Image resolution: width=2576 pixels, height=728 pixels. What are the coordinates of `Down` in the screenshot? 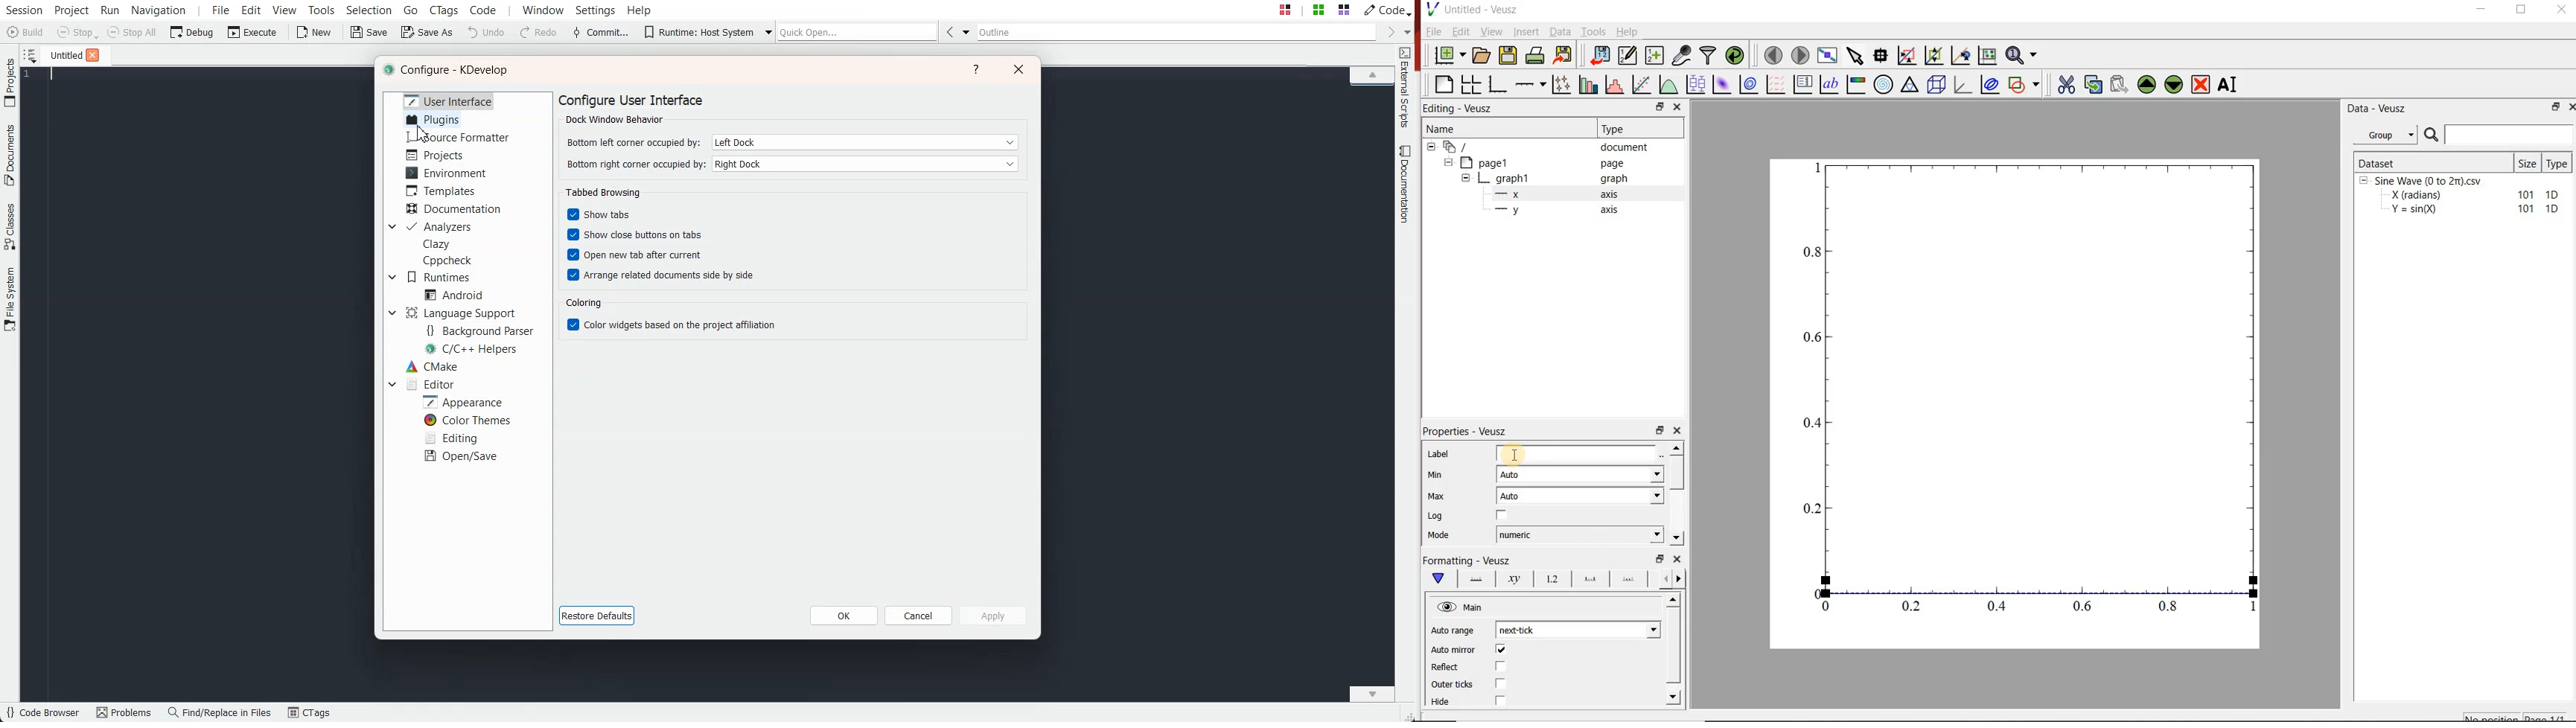 It's located at (1677, 538).